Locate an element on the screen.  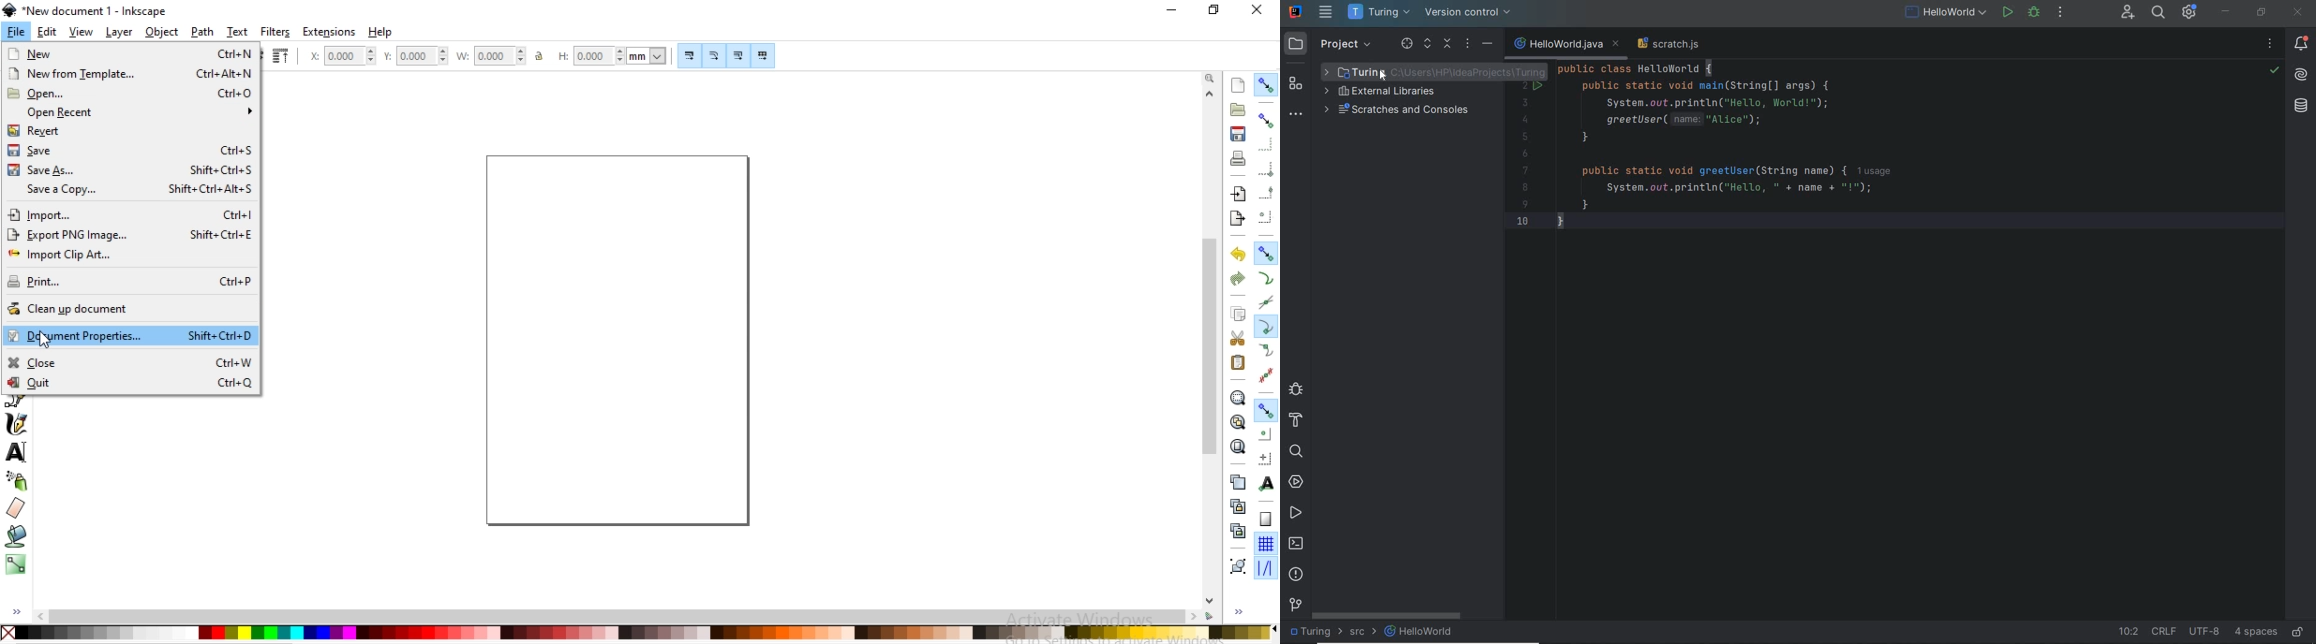
save is located at coordinates (130, 150).